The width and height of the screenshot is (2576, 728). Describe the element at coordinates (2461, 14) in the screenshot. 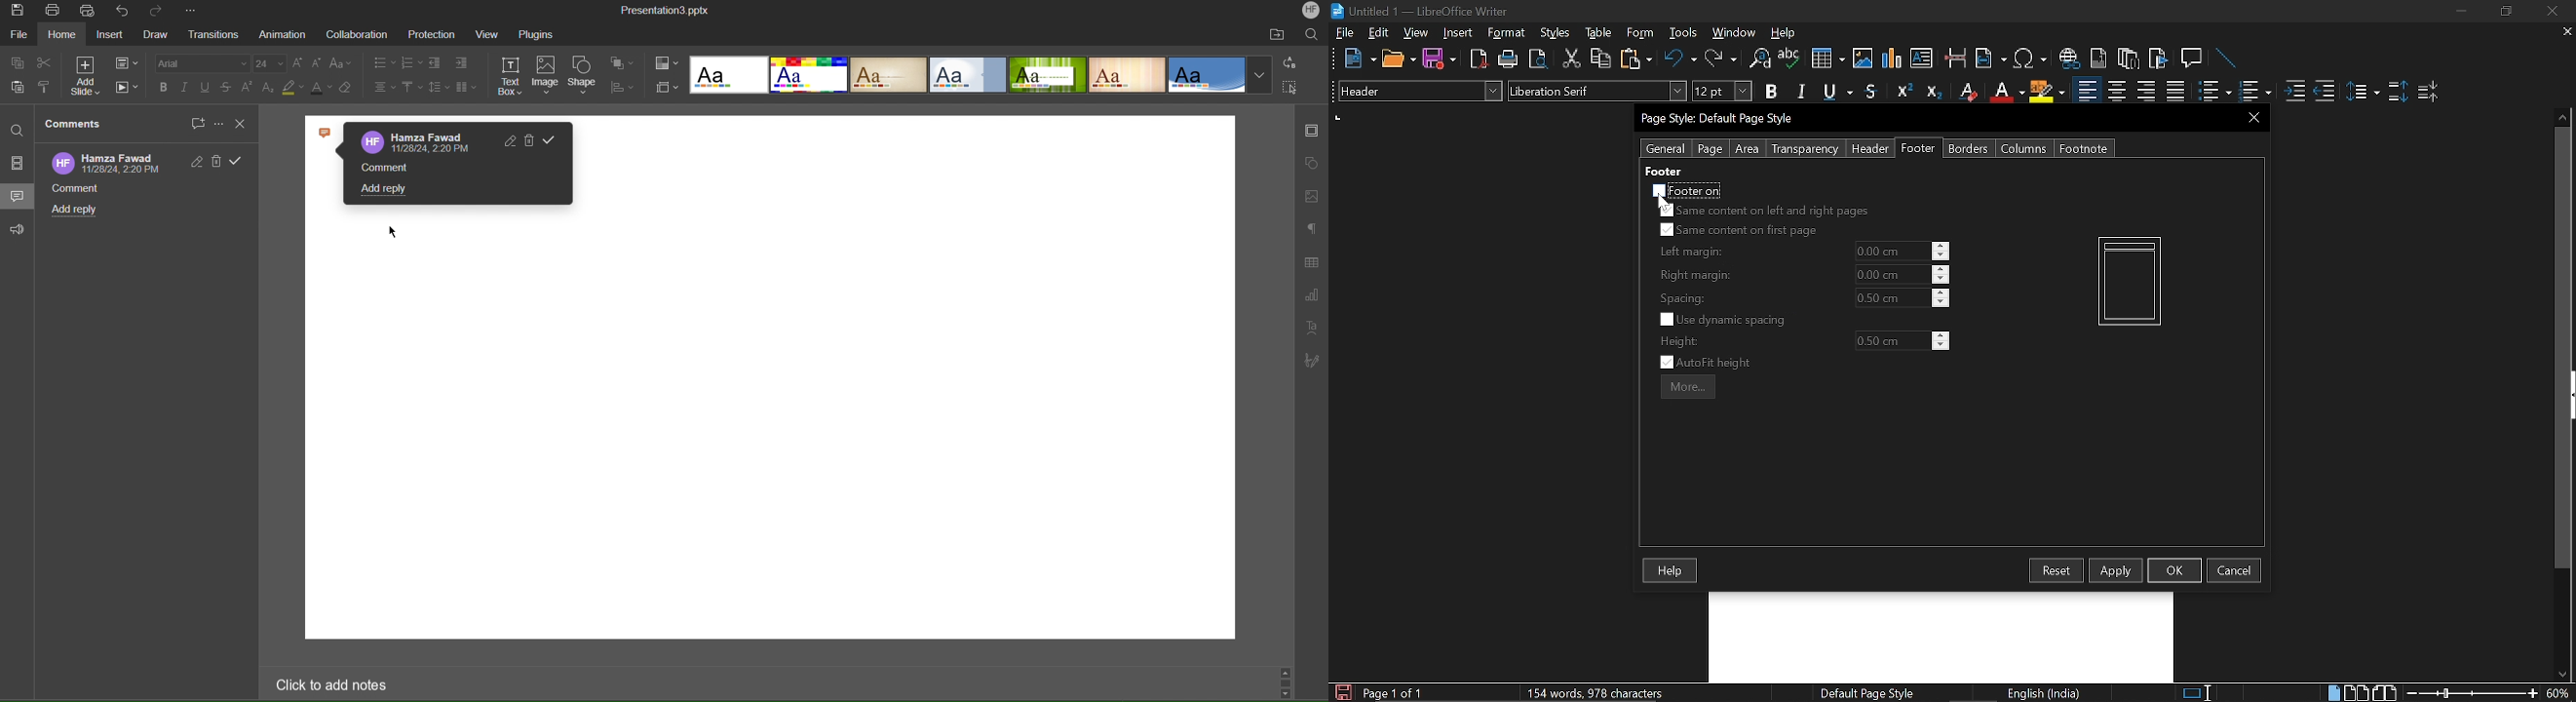

I see `Minimize` at that location.